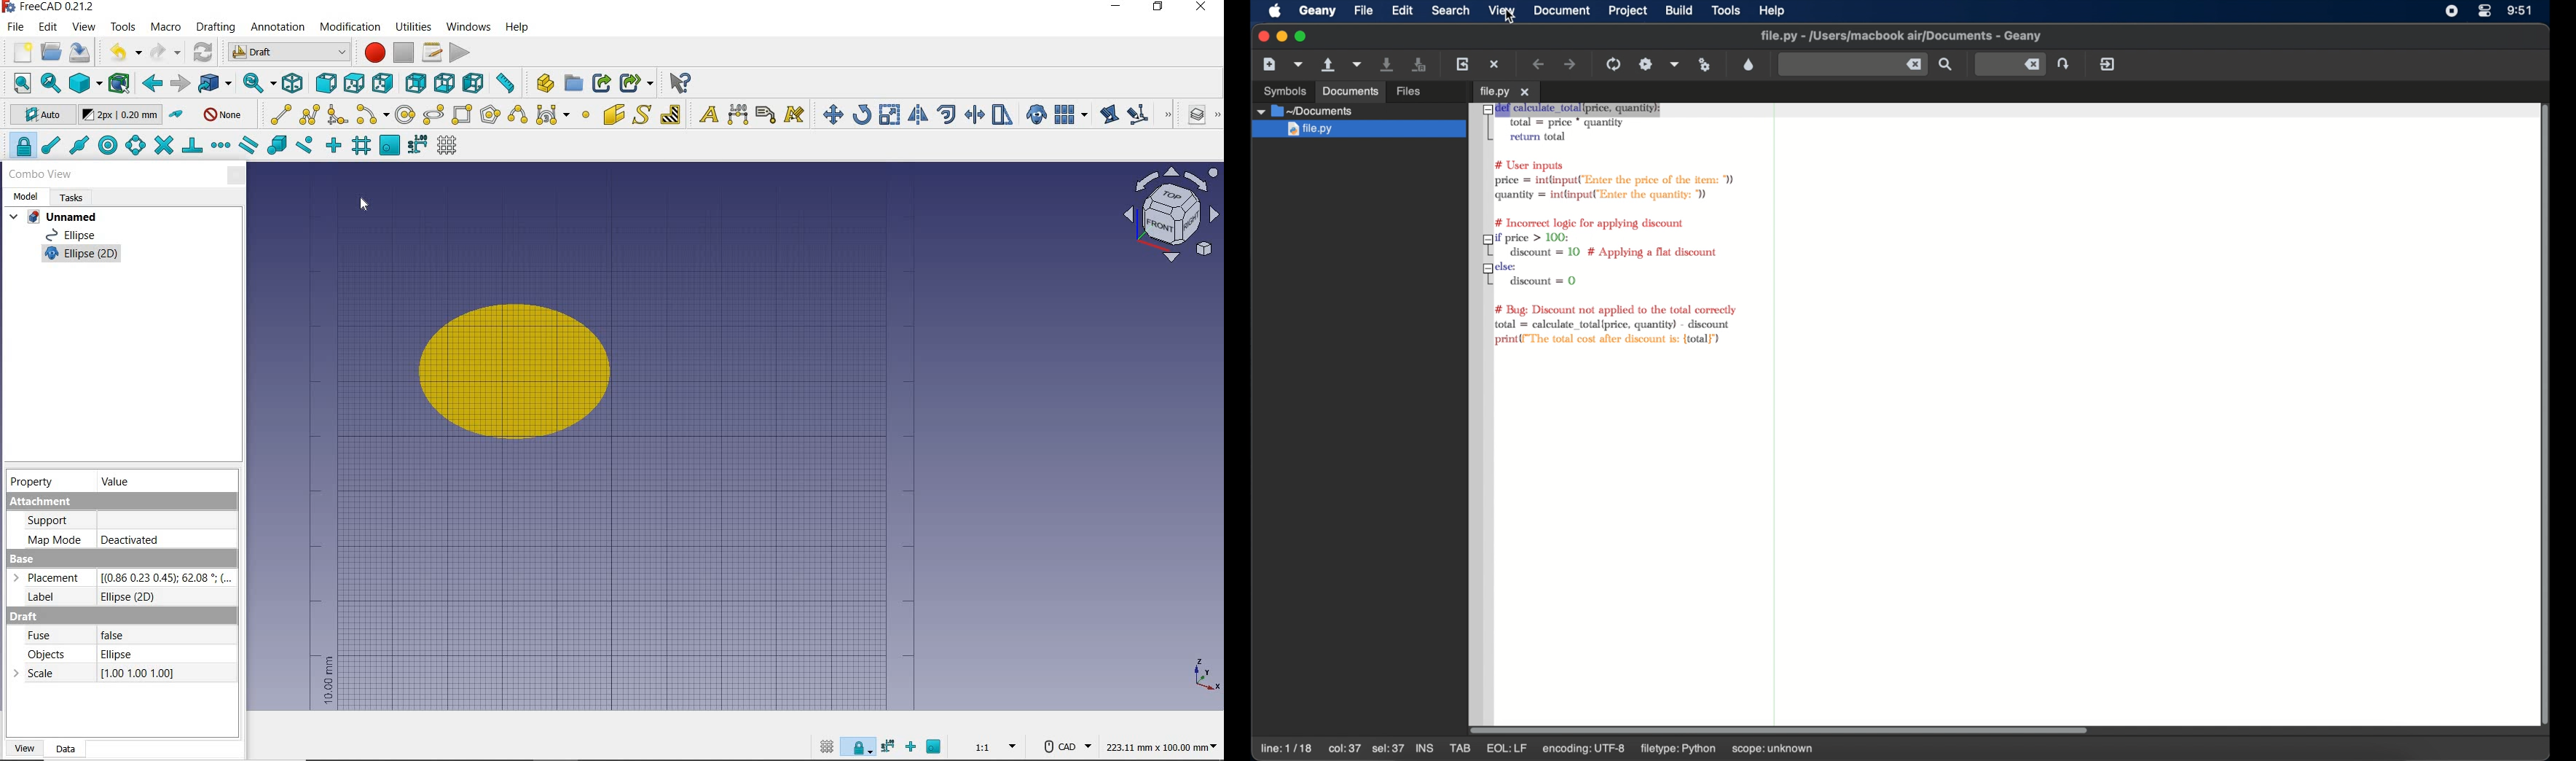  What do you see at coordinates (451, 145) in the screenshot?
I see `toggle grid` at bounding box center [451, 145].